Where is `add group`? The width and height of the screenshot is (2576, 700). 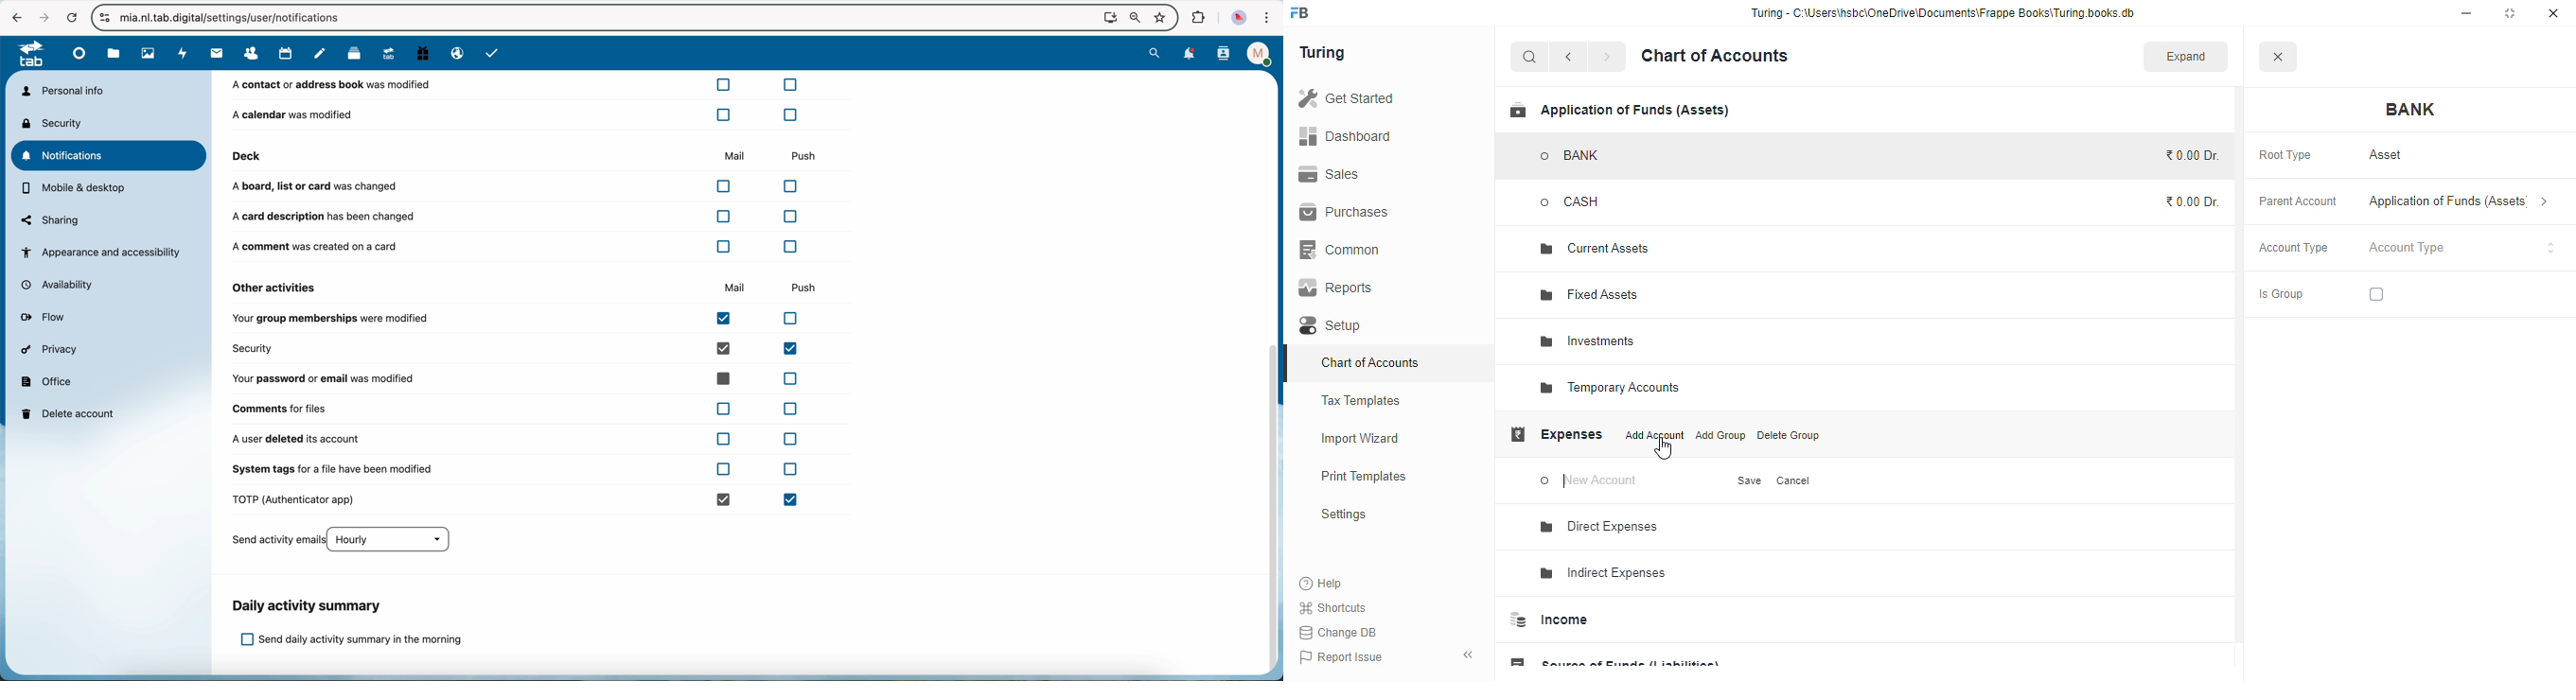 add group is located at coordinates (1720, 435).